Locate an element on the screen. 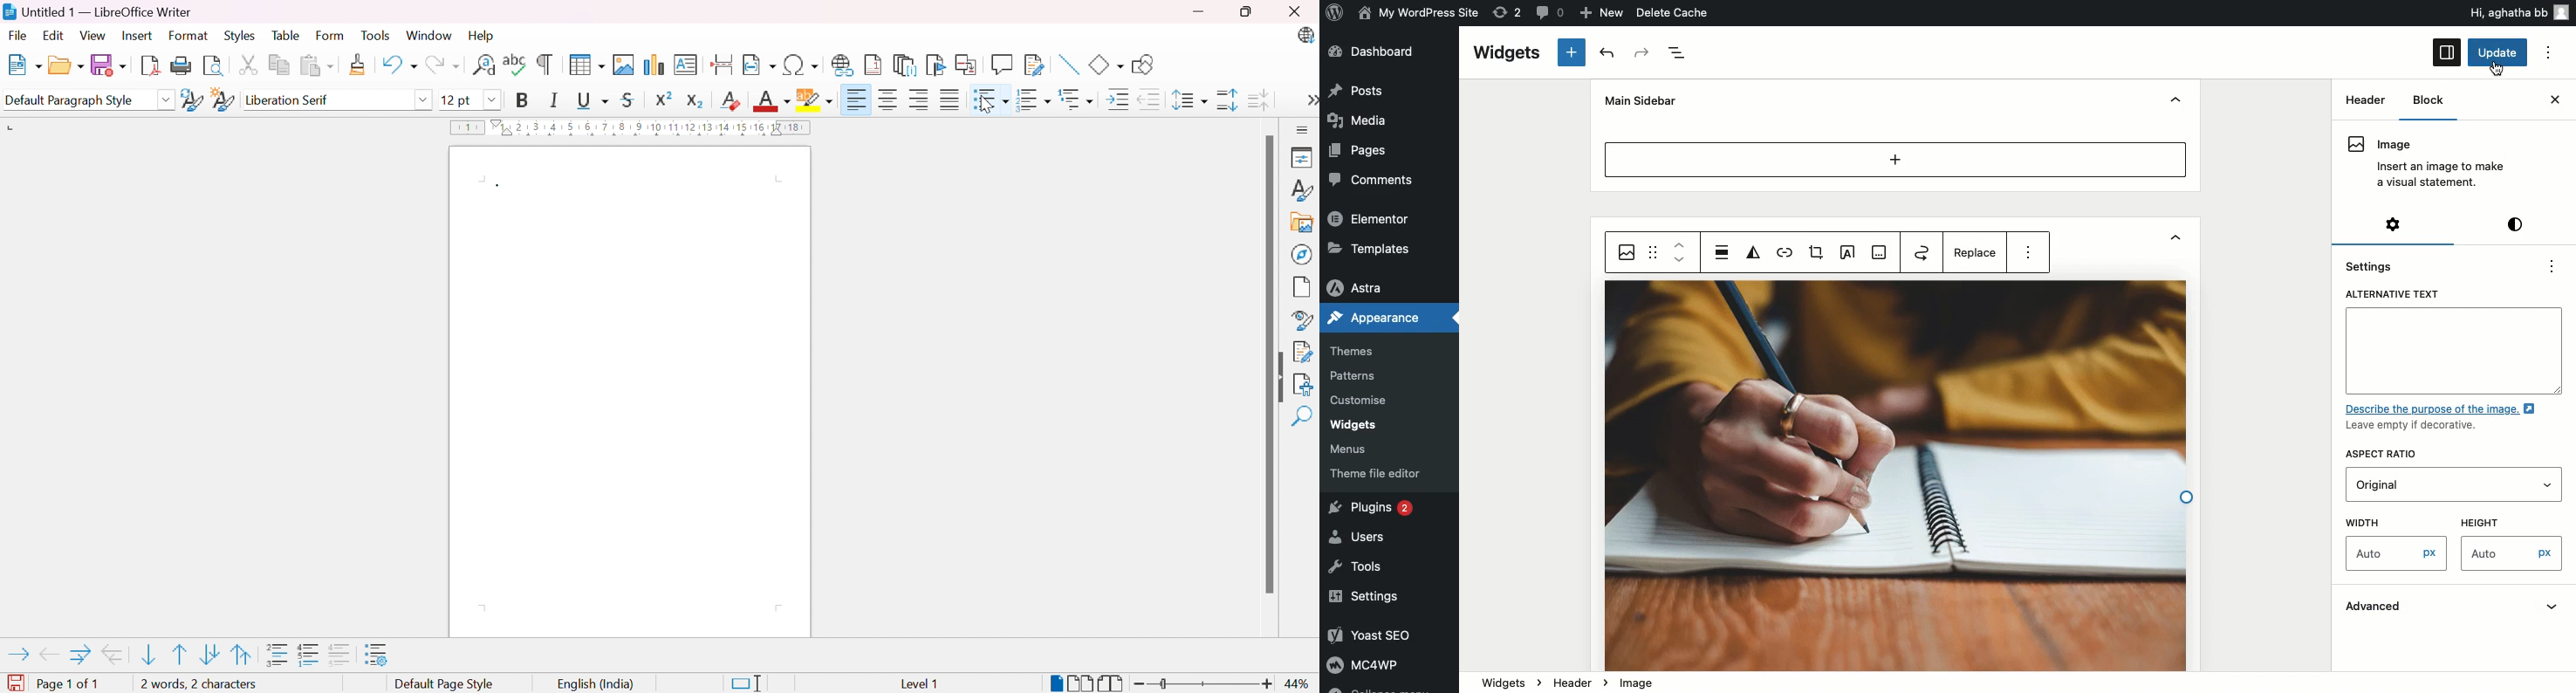  Insert image is located at coordinates (625, 65).